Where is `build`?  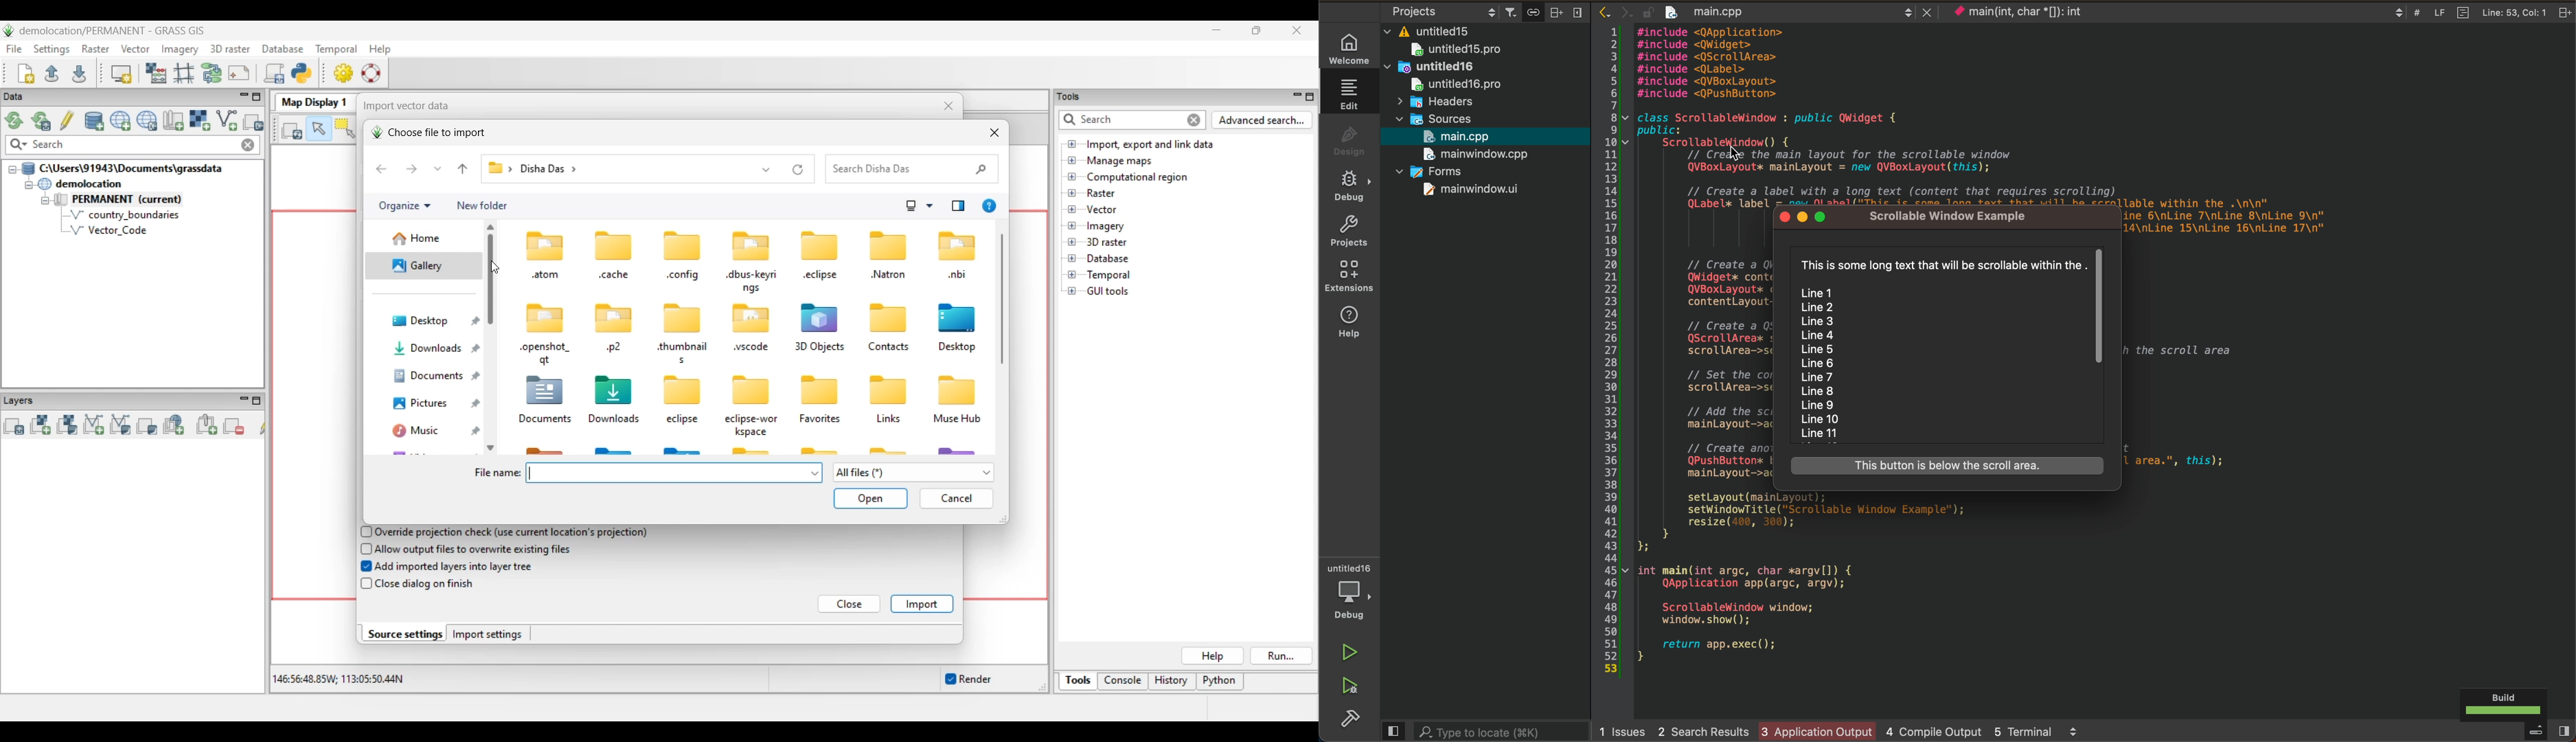 build is located at coordinates (1344, 718).